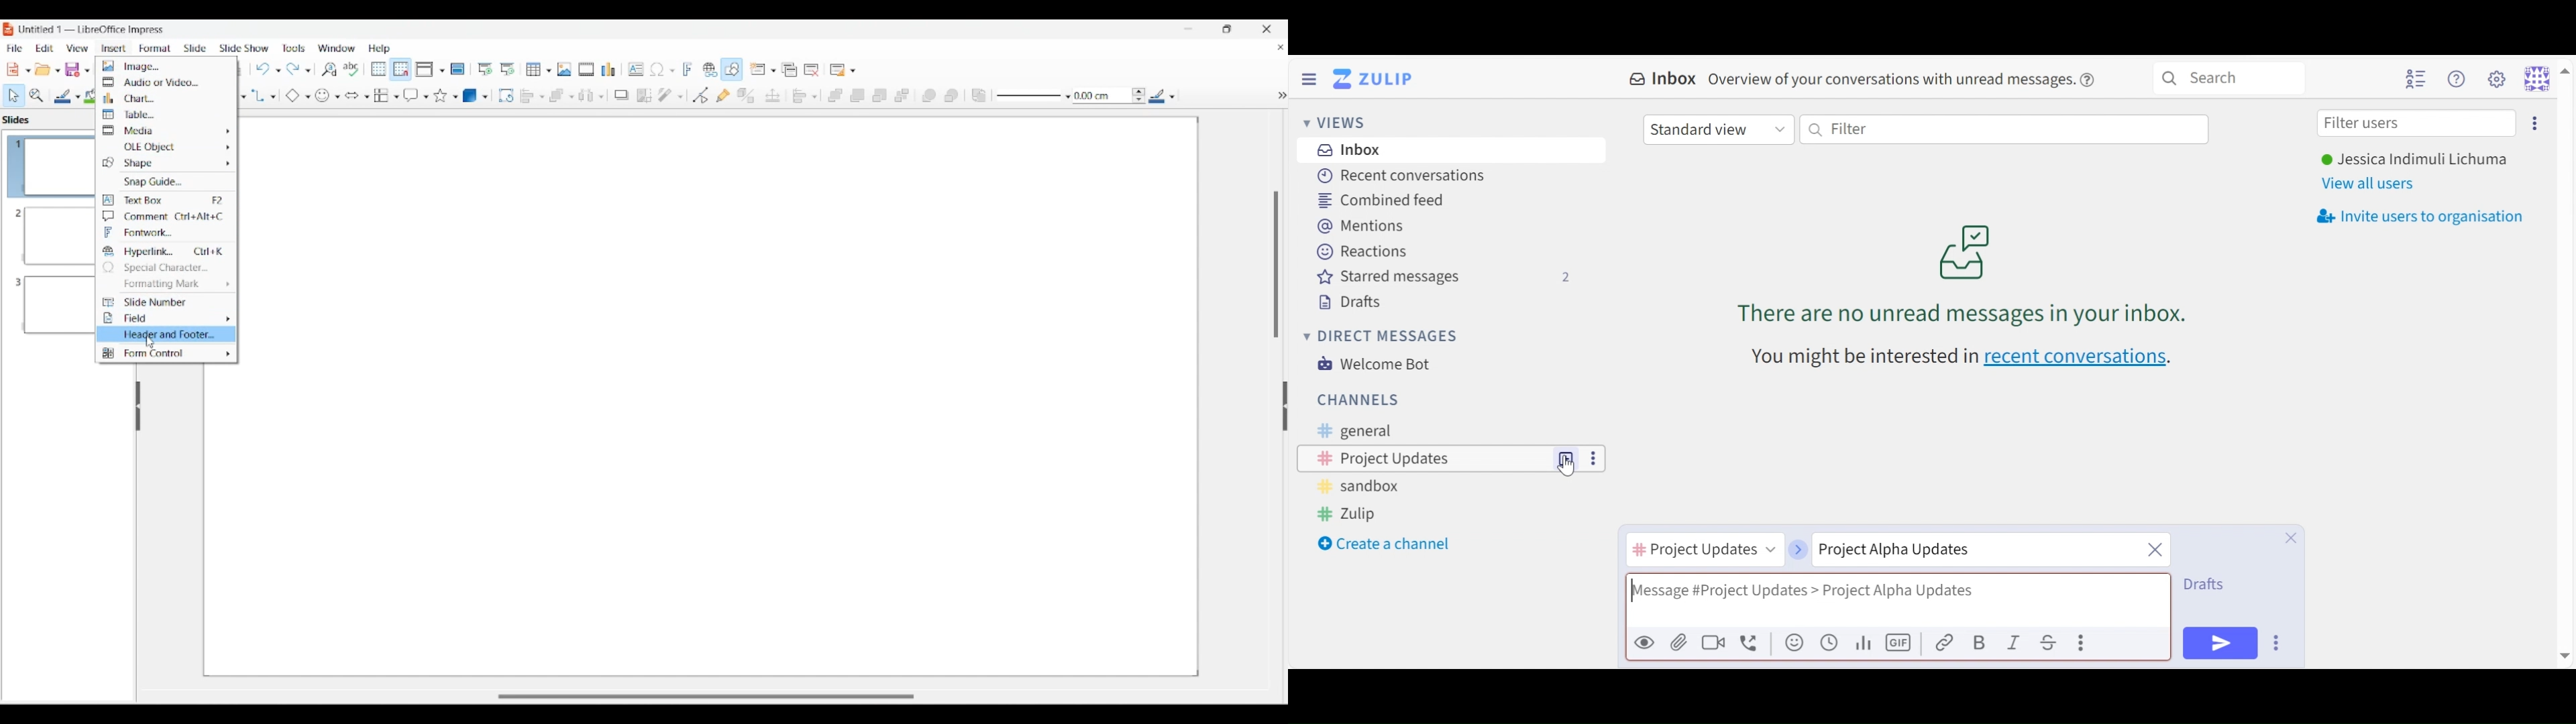 This screenshot has height=728, width=2576. What do you see at coordinates (1566, 457) in the screenshot?
I see `New Topic` at bounding box center [1566, 457].